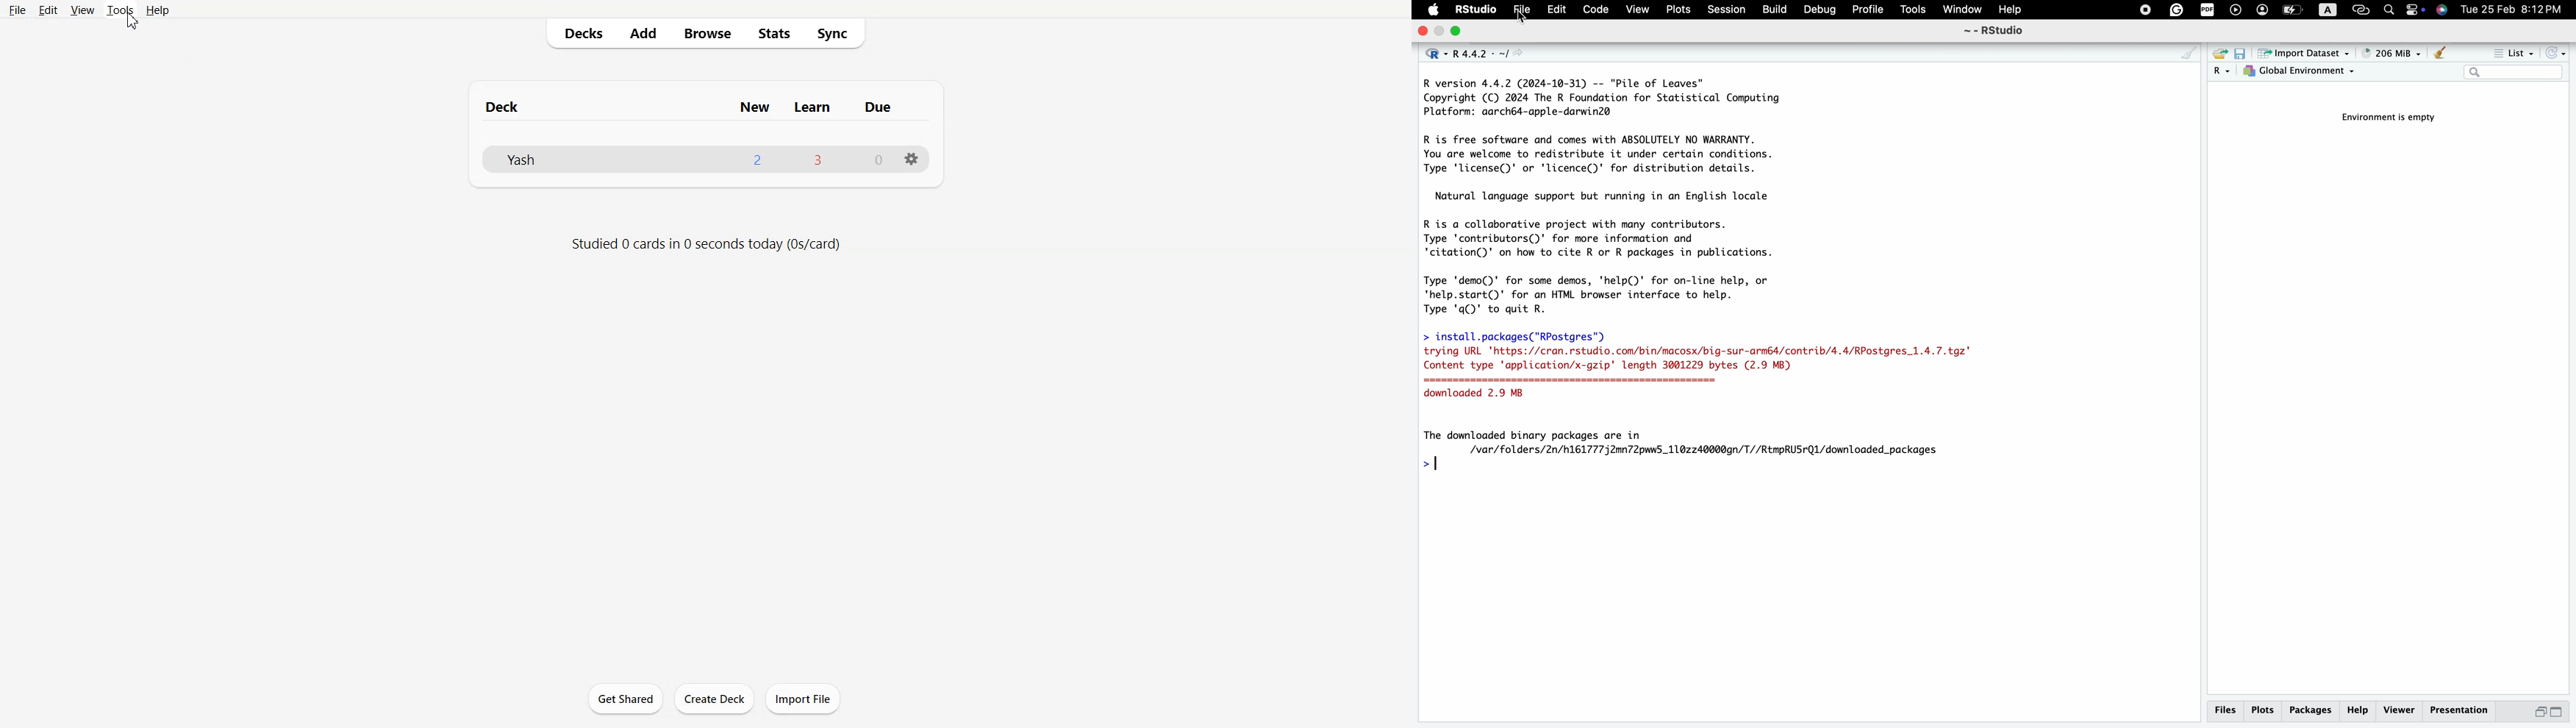 Image resolution: width=2576 pixels, height=728 pixels. Describe the element at coordinates (644, 33) in the screenshot. I see `Add` at that location.